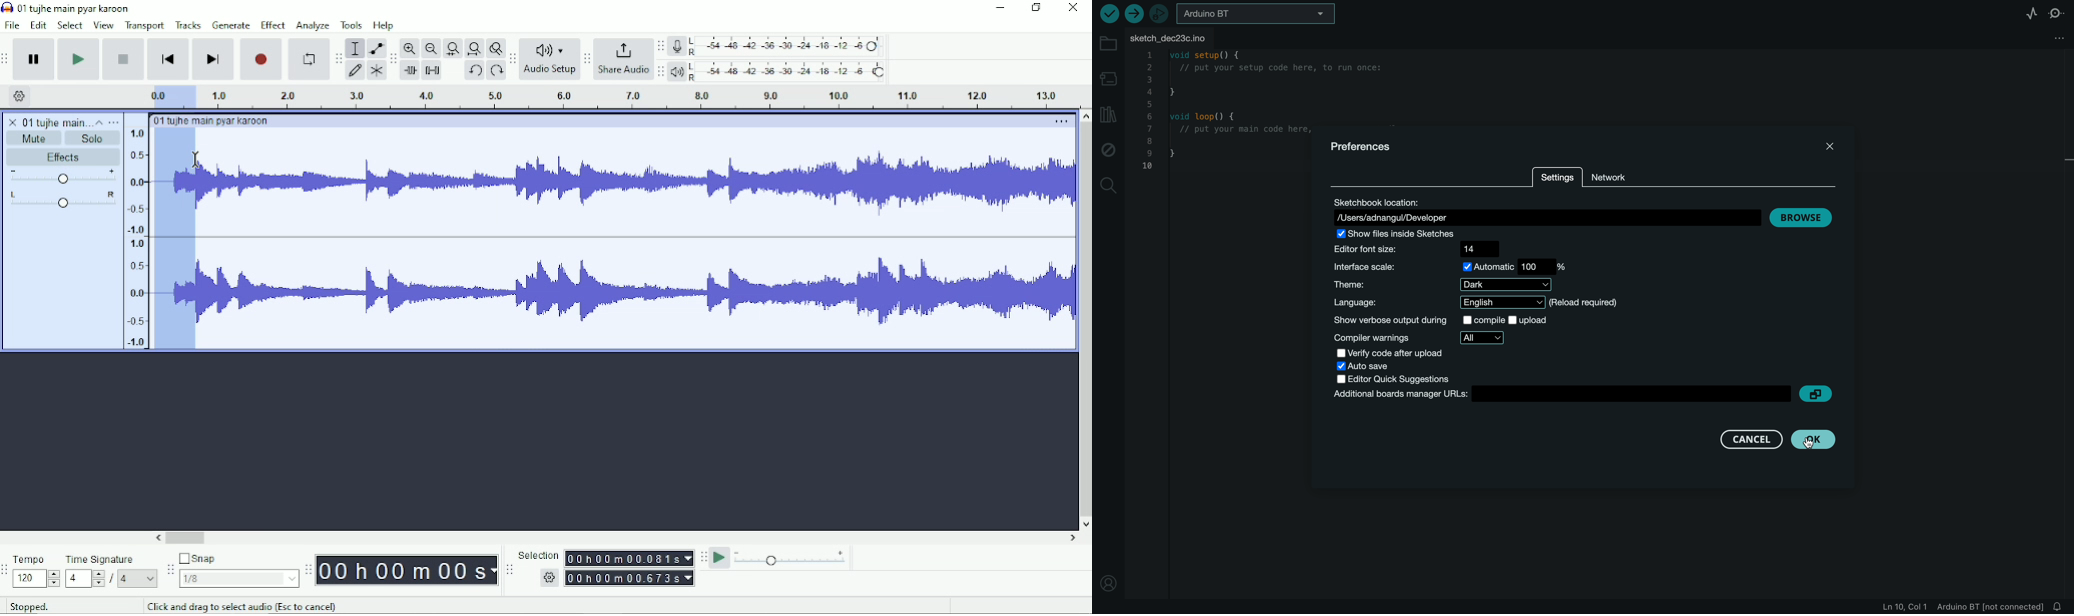  What do you see at coordinates (238, 578) in the screenshot?
I see `1/8` at bounding box center [238, 578].